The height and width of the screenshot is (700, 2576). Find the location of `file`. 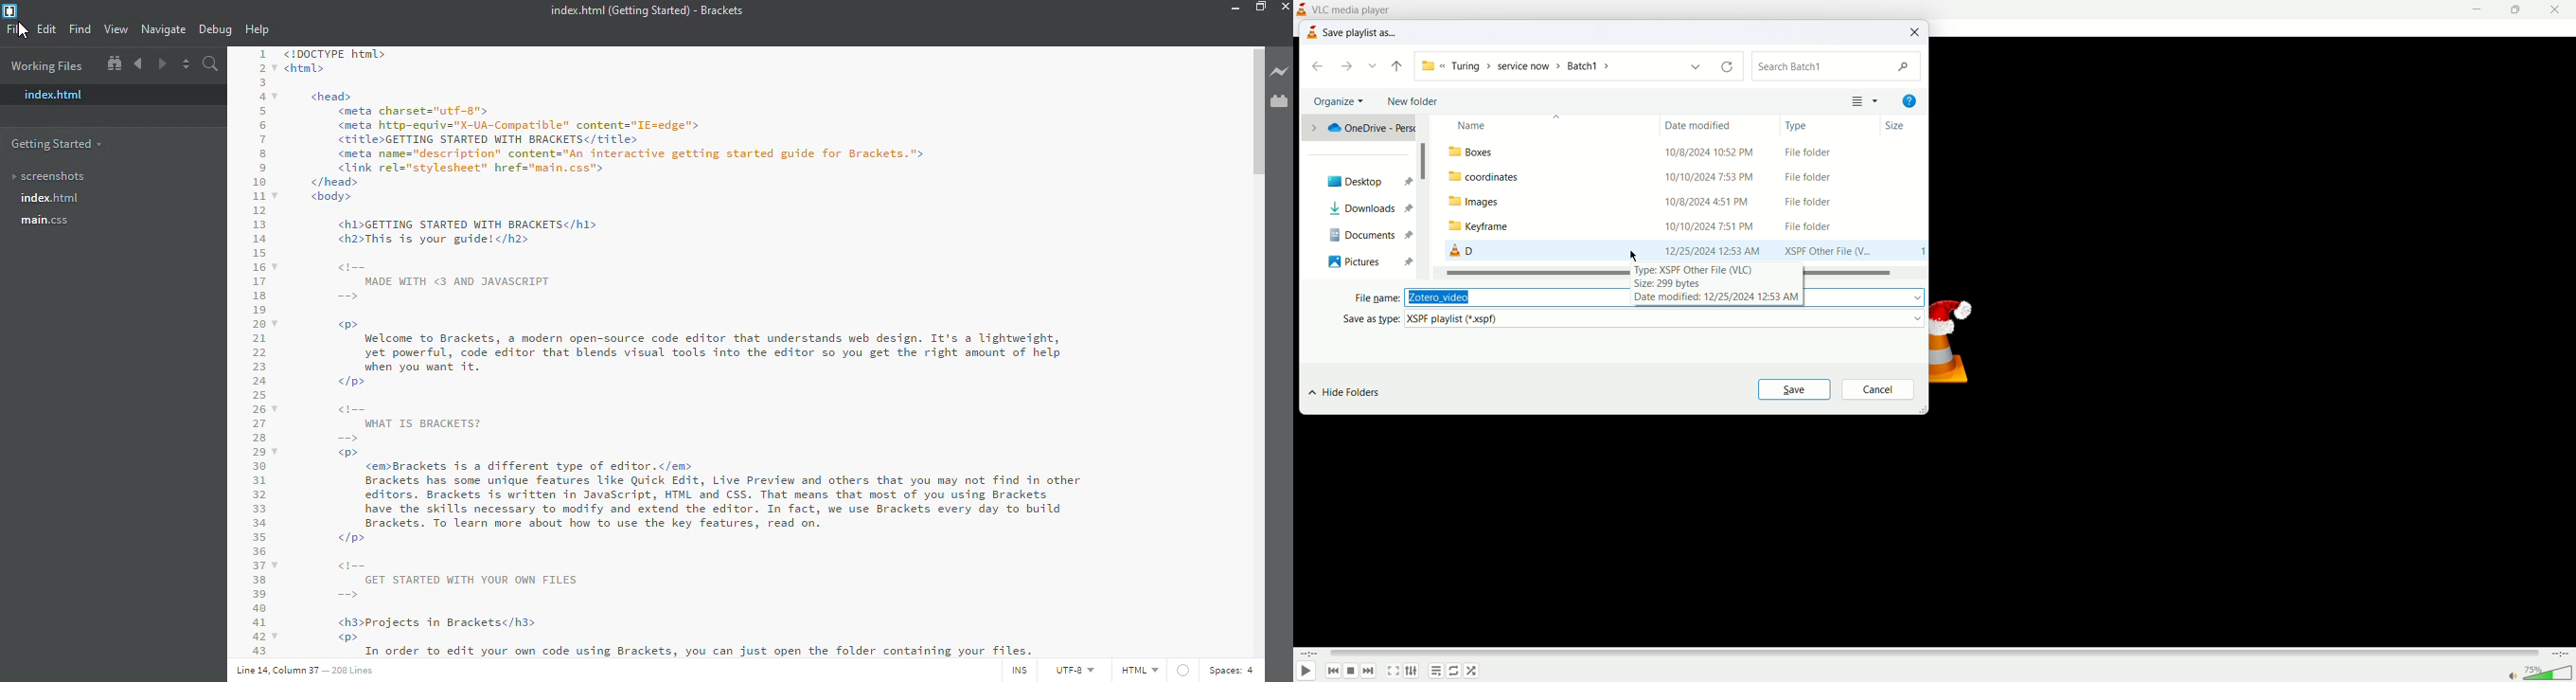

file is located at coordinates (15, 30).